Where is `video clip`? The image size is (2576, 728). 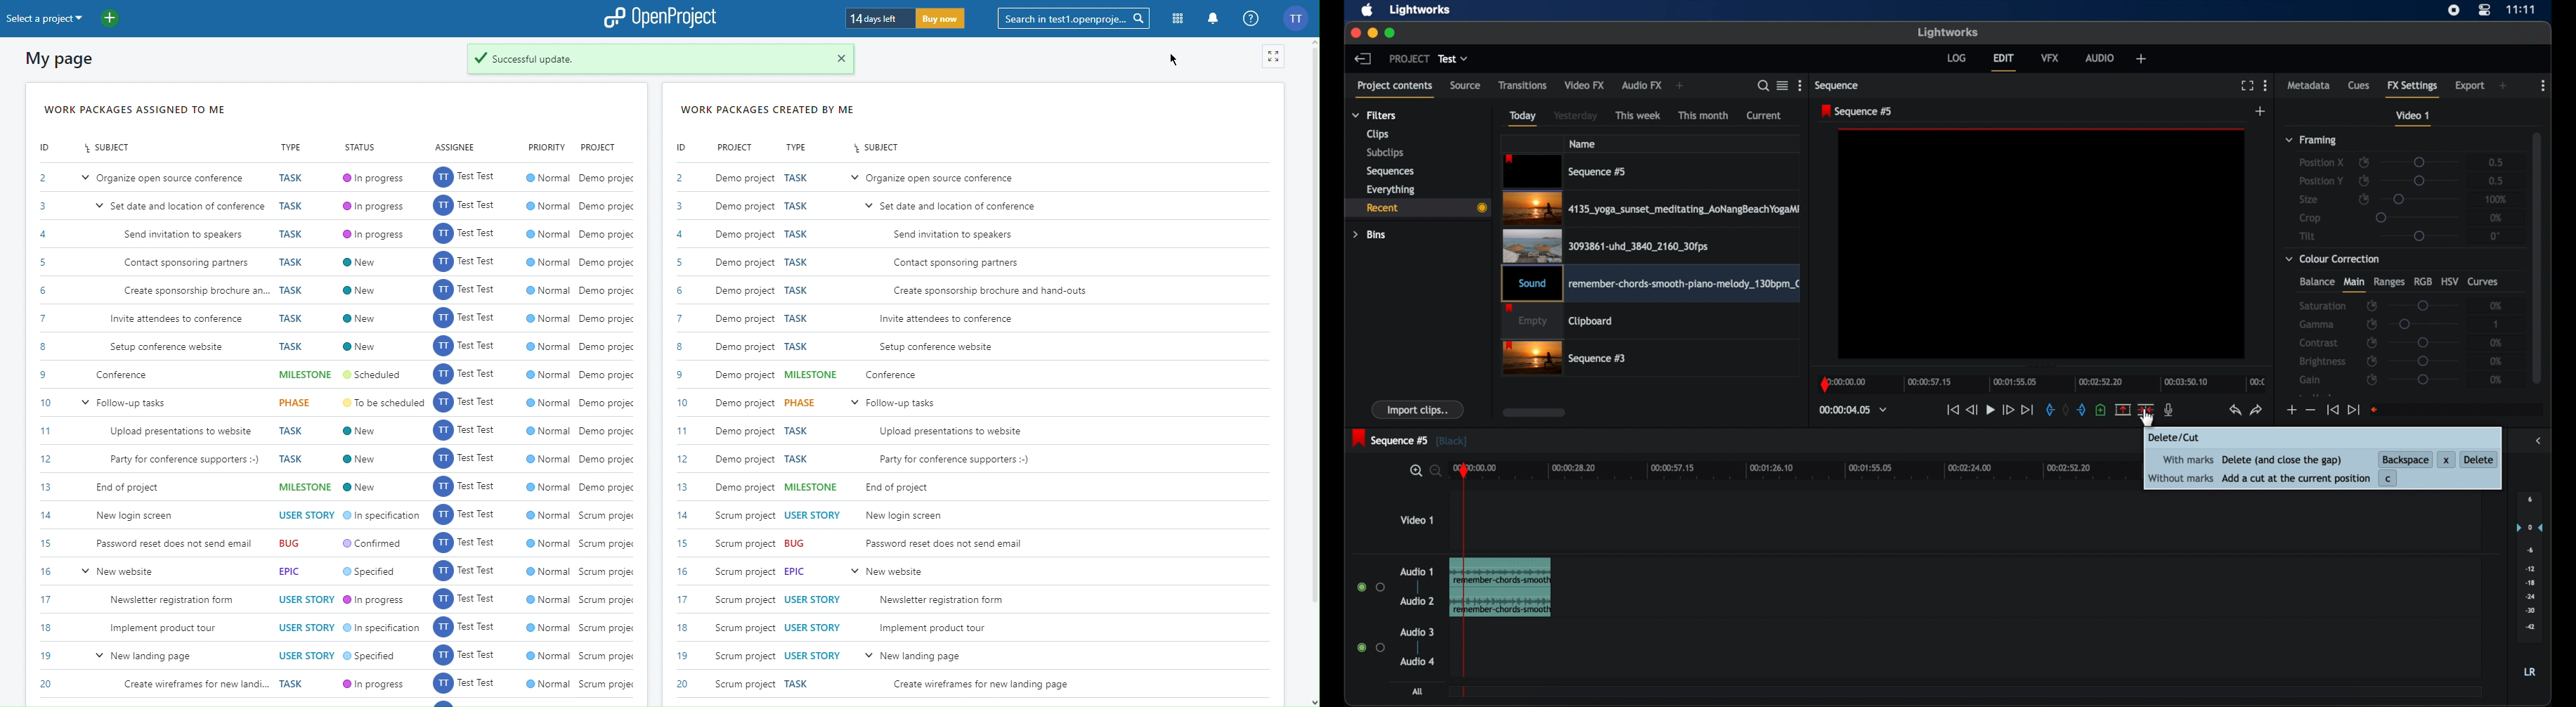
video clip is located at coordinates (1606, 245).